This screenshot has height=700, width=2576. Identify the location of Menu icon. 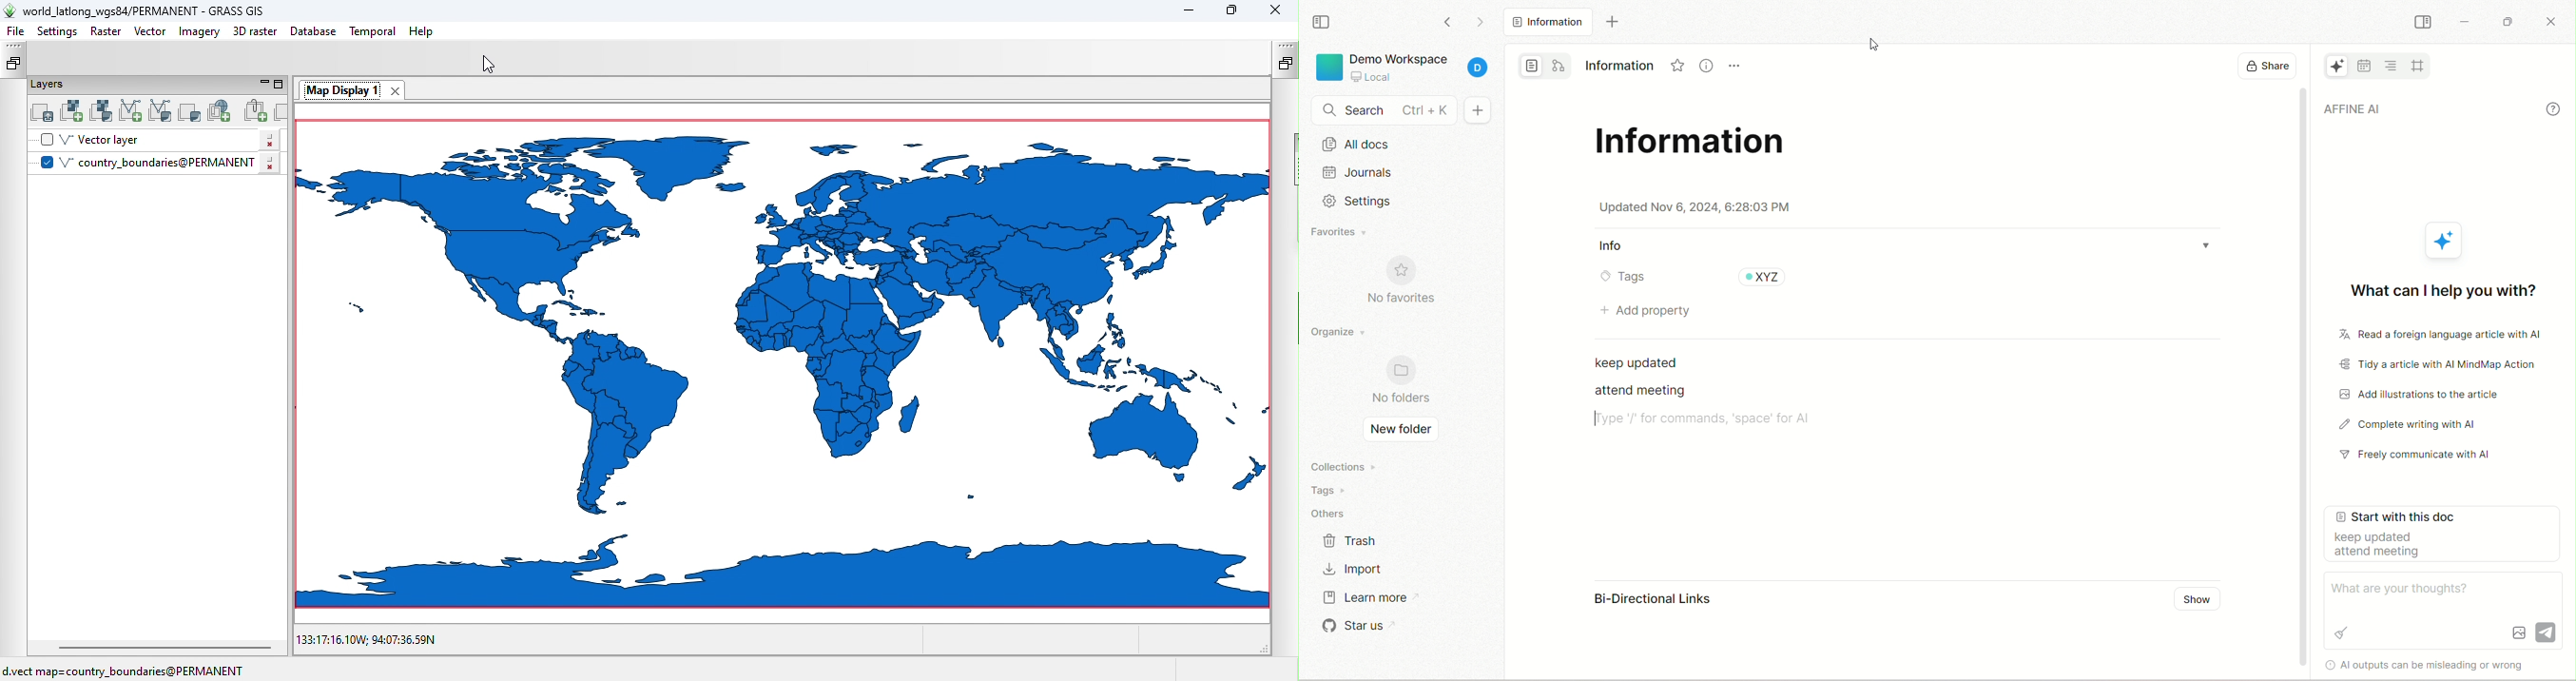
(1736, 67).